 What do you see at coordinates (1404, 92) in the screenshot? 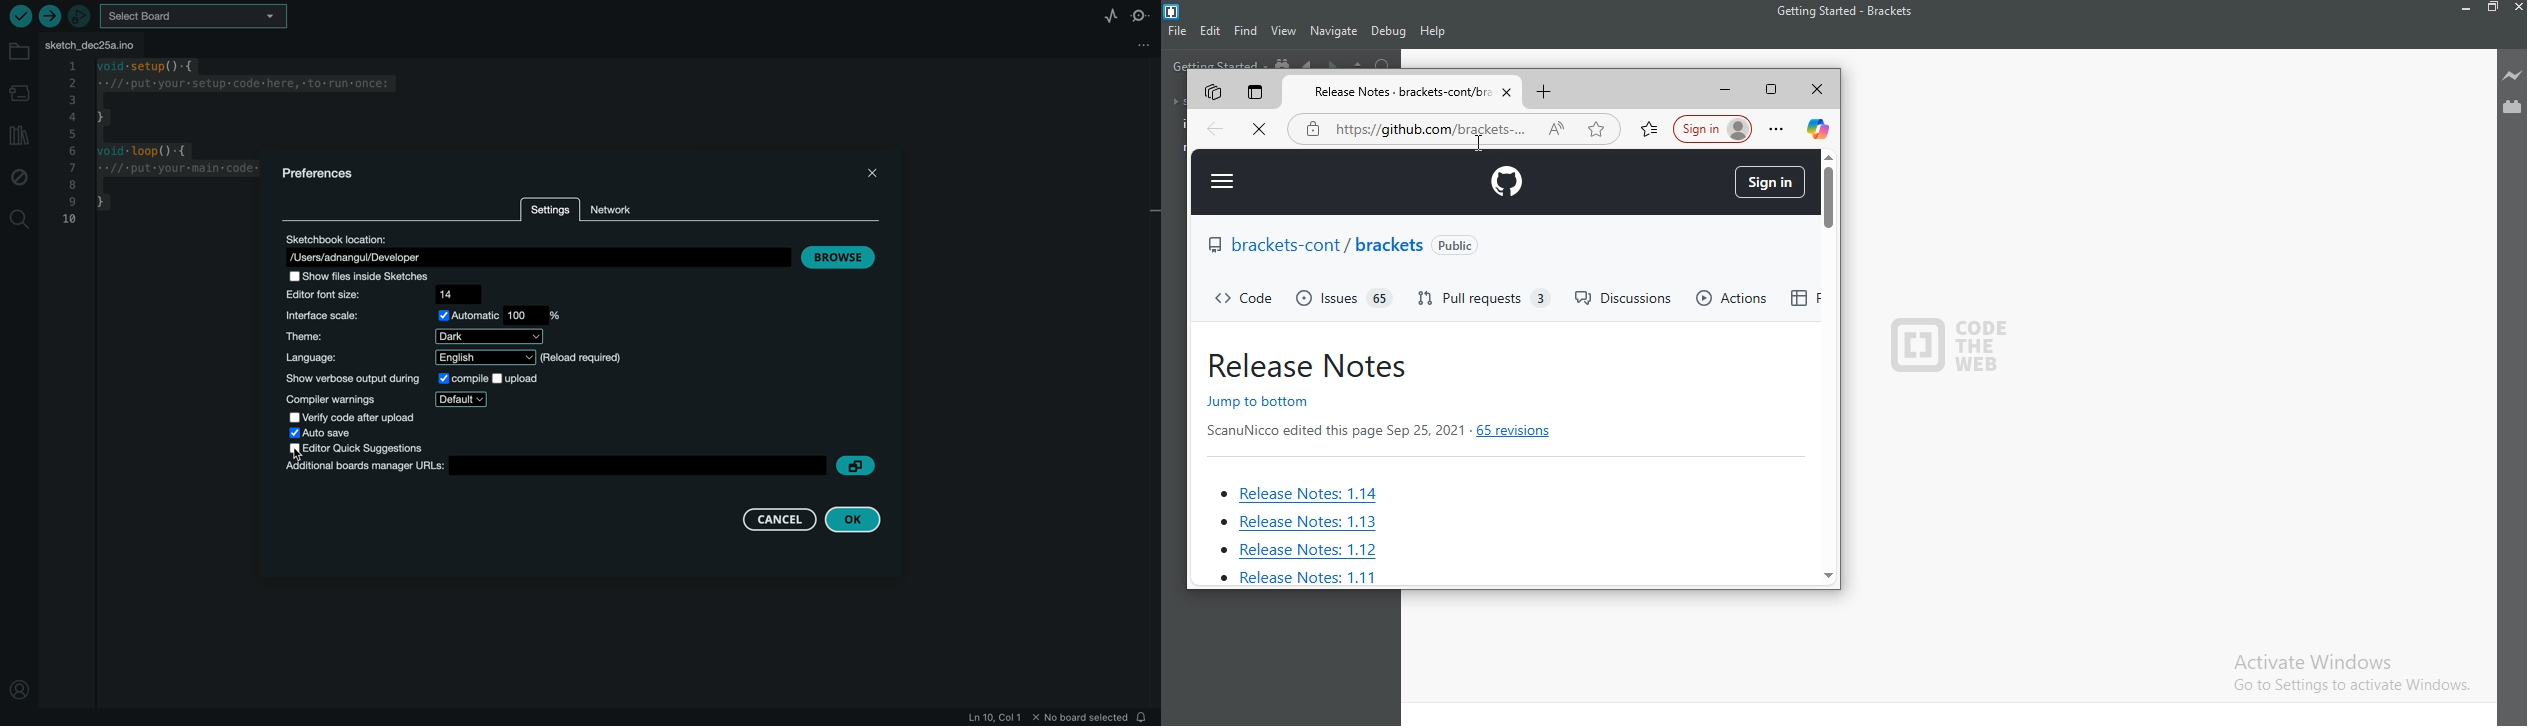
I see `tab info` at bounding box center [1404, 92].